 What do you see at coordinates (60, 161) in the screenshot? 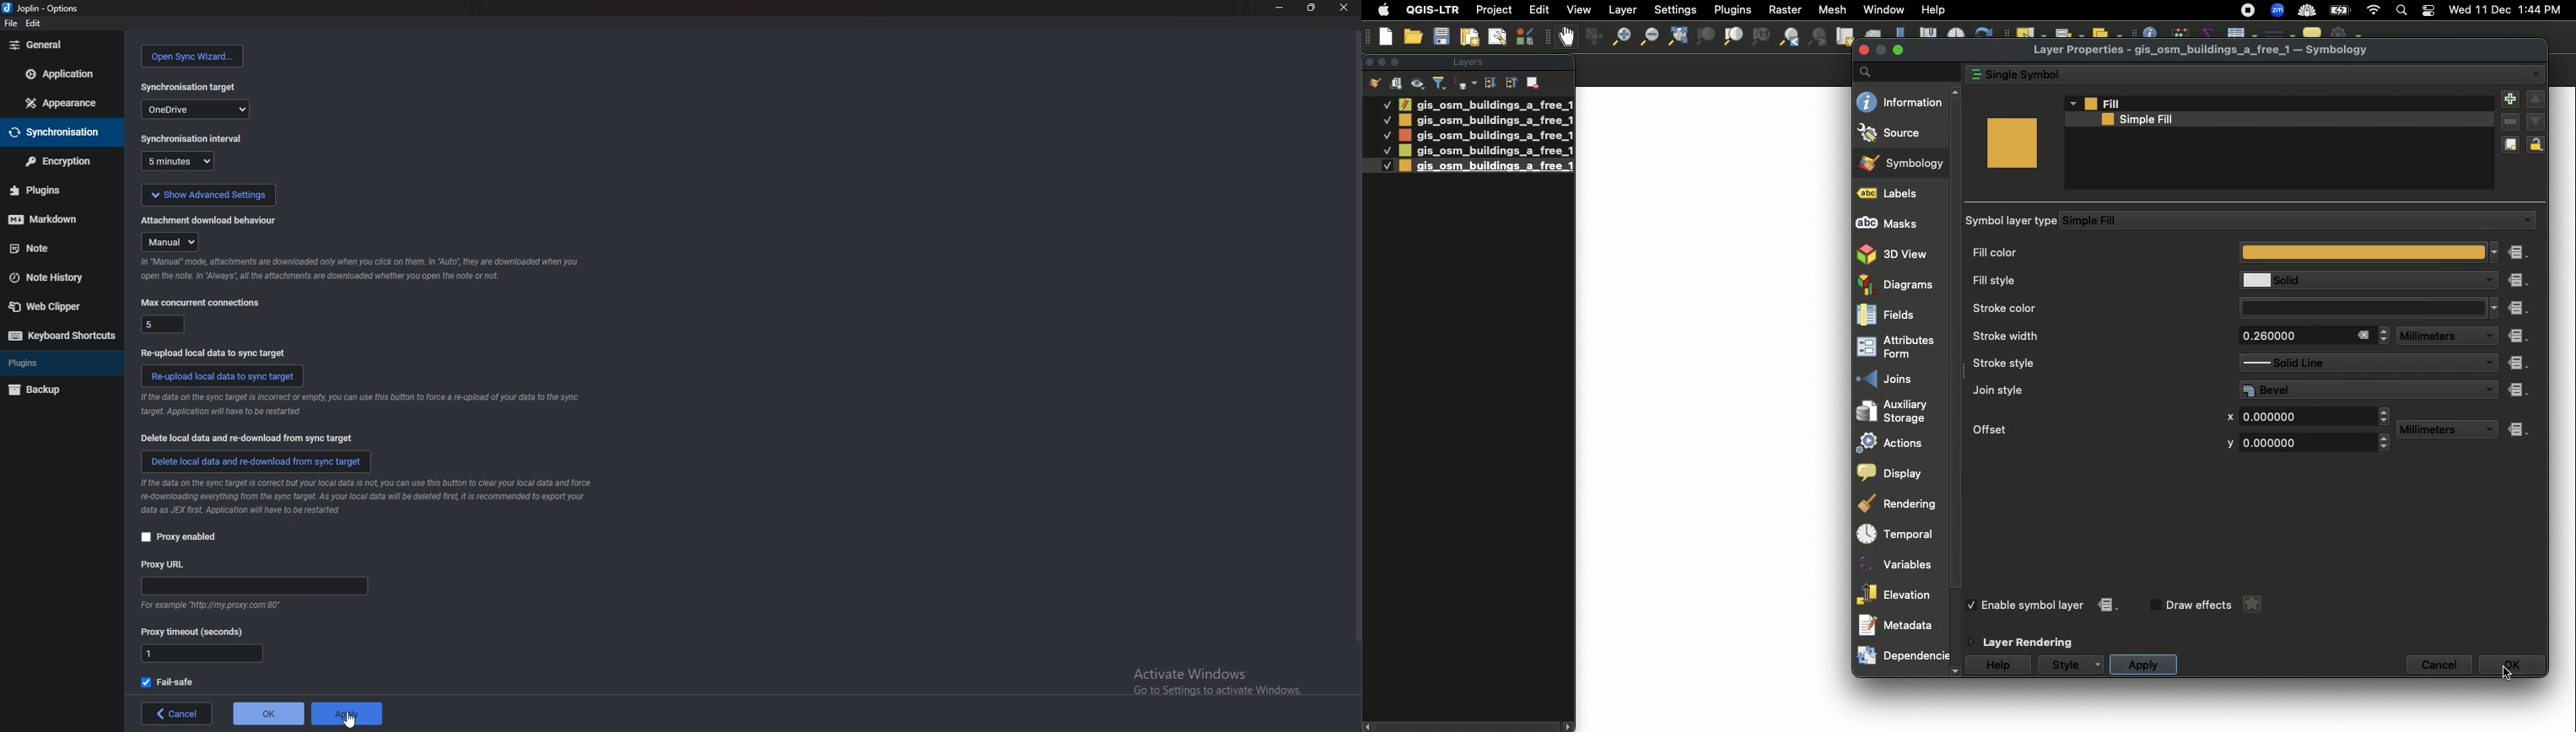
I see `encryption` at bounding box center [60, 161].